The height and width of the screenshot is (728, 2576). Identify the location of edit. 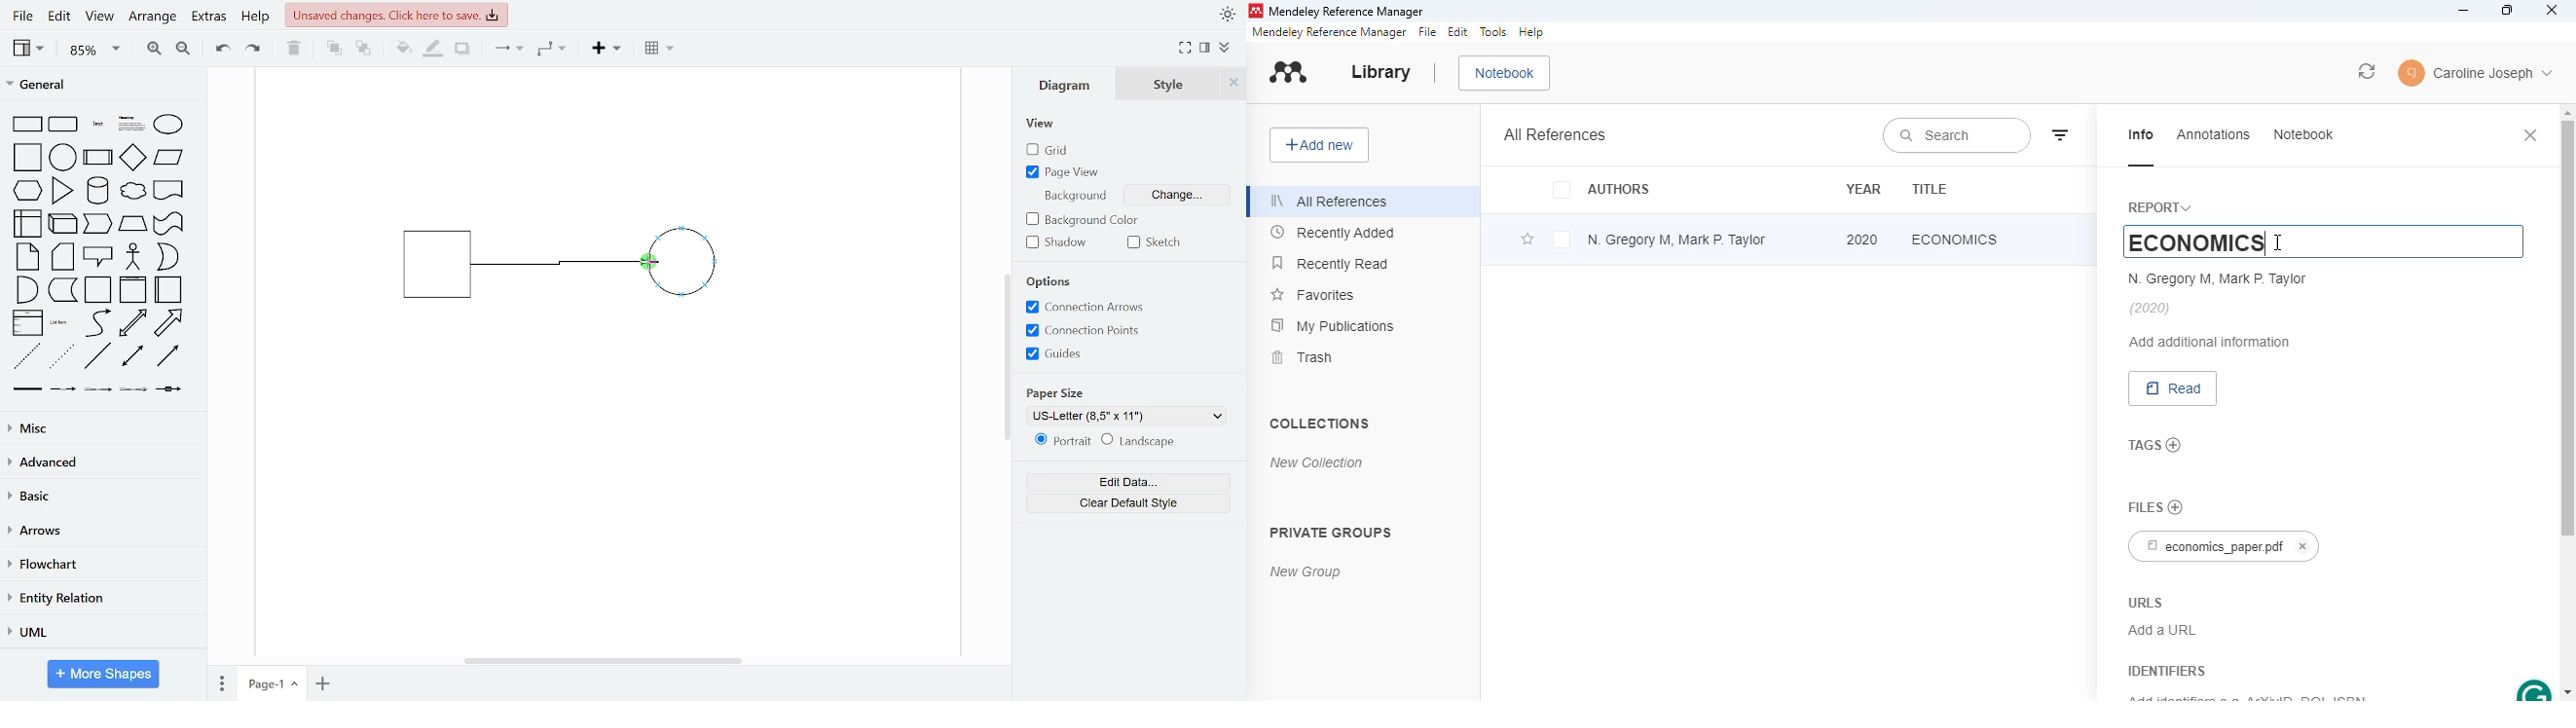
(58, 18).